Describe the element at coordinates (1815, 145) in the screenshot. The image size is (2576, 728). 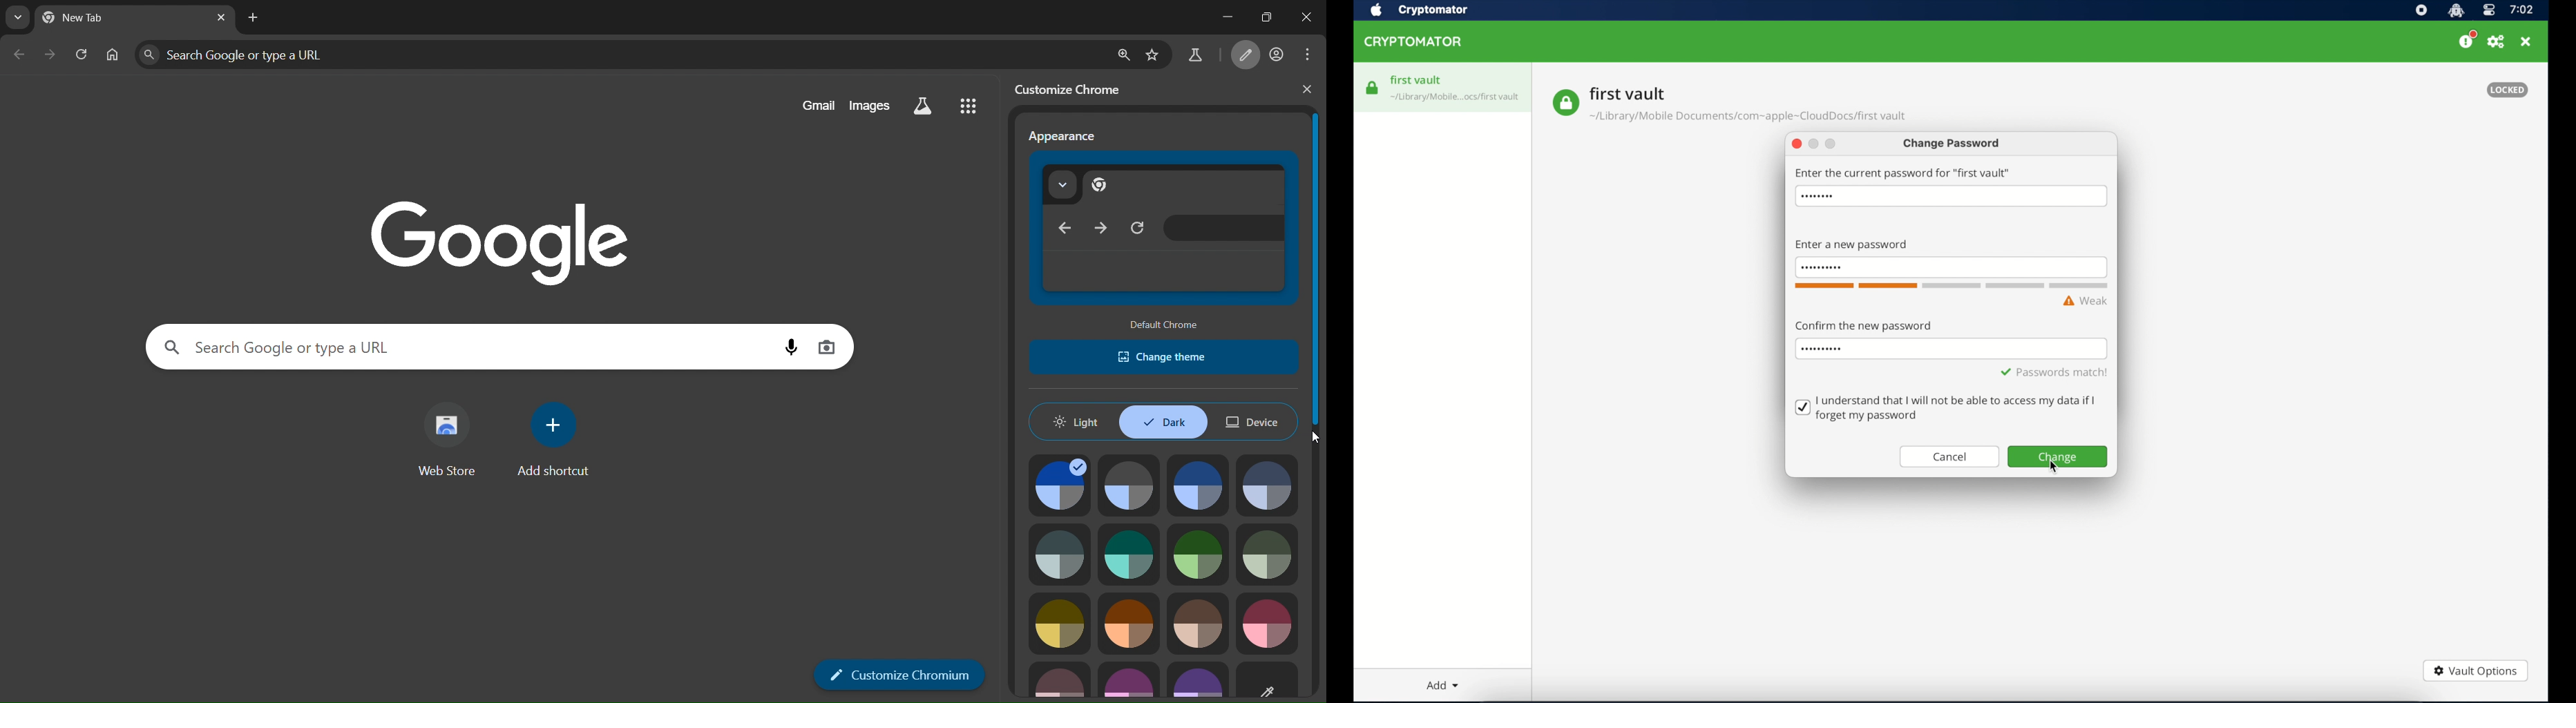
I see `minimize` at that location.